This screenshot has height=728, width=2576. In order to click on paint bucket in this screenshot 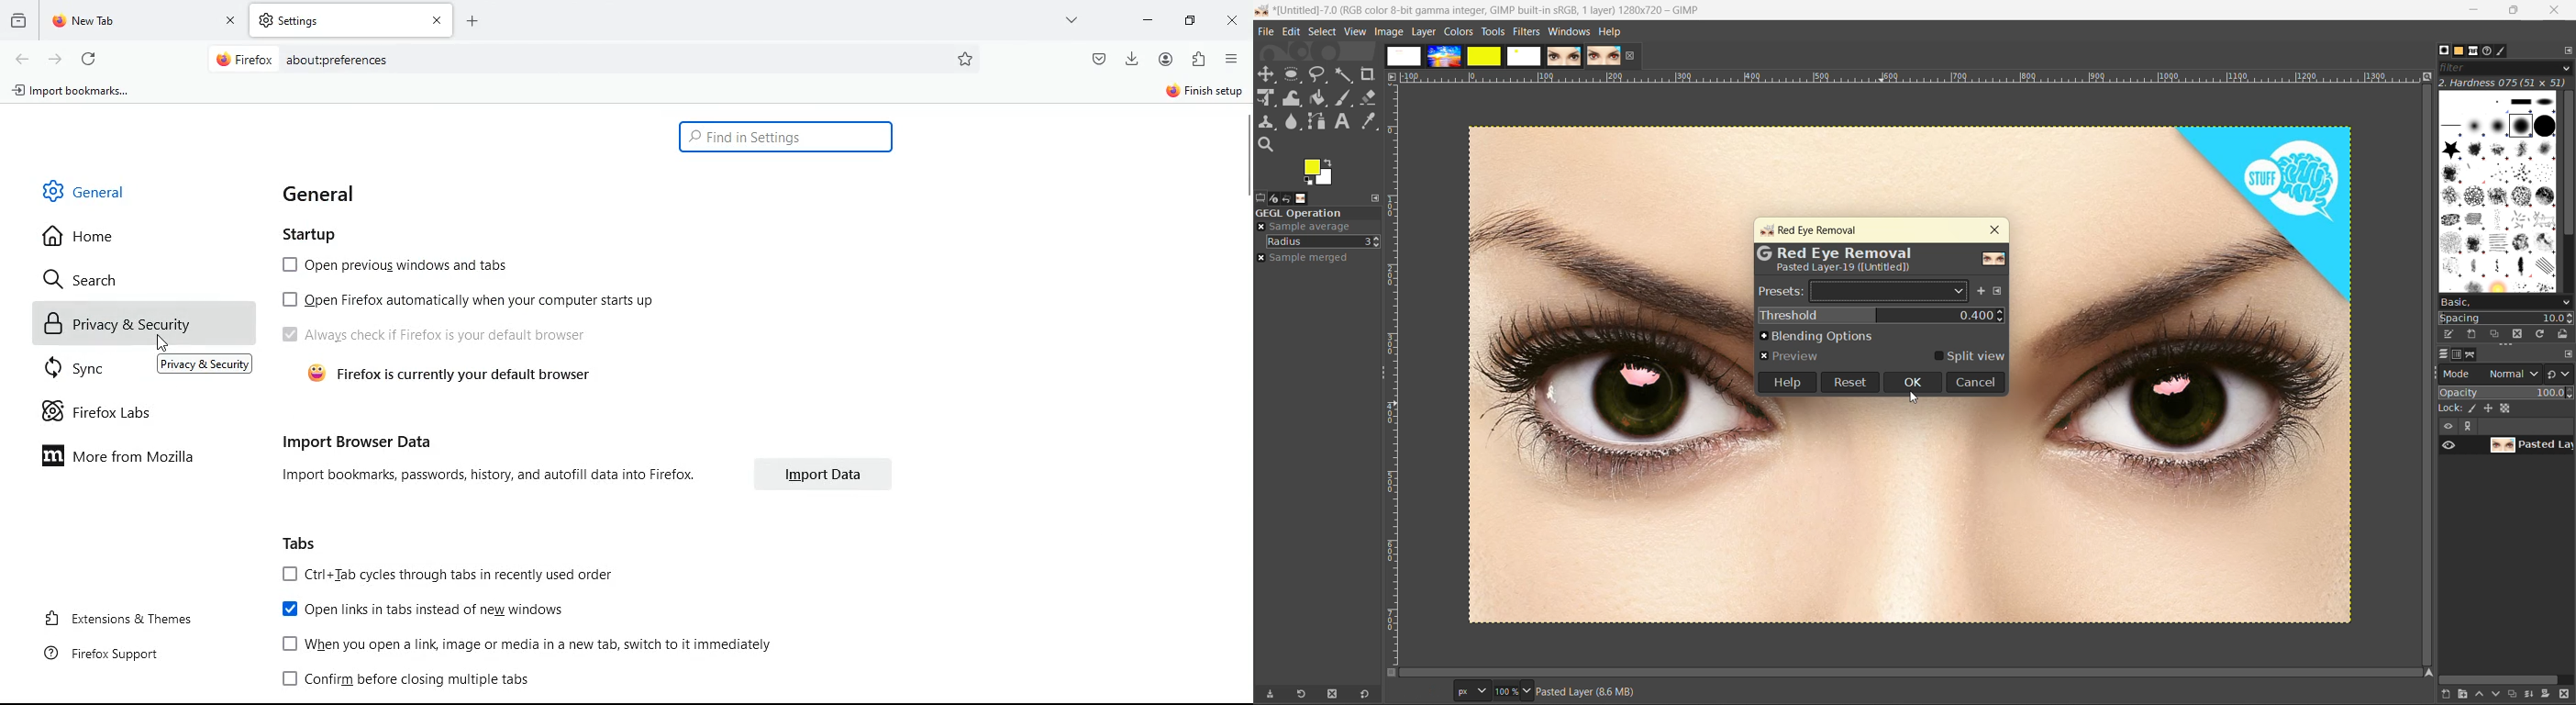, I will do `click(1319, 98)`.